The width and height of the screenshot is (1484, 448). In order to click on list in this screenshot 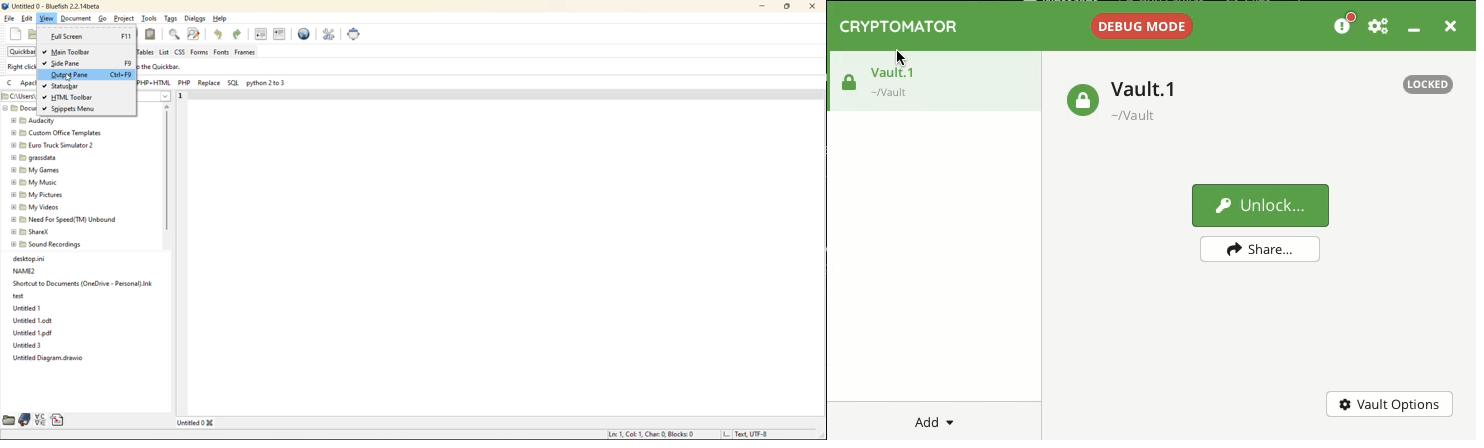, I will do `click(165, 53)`.